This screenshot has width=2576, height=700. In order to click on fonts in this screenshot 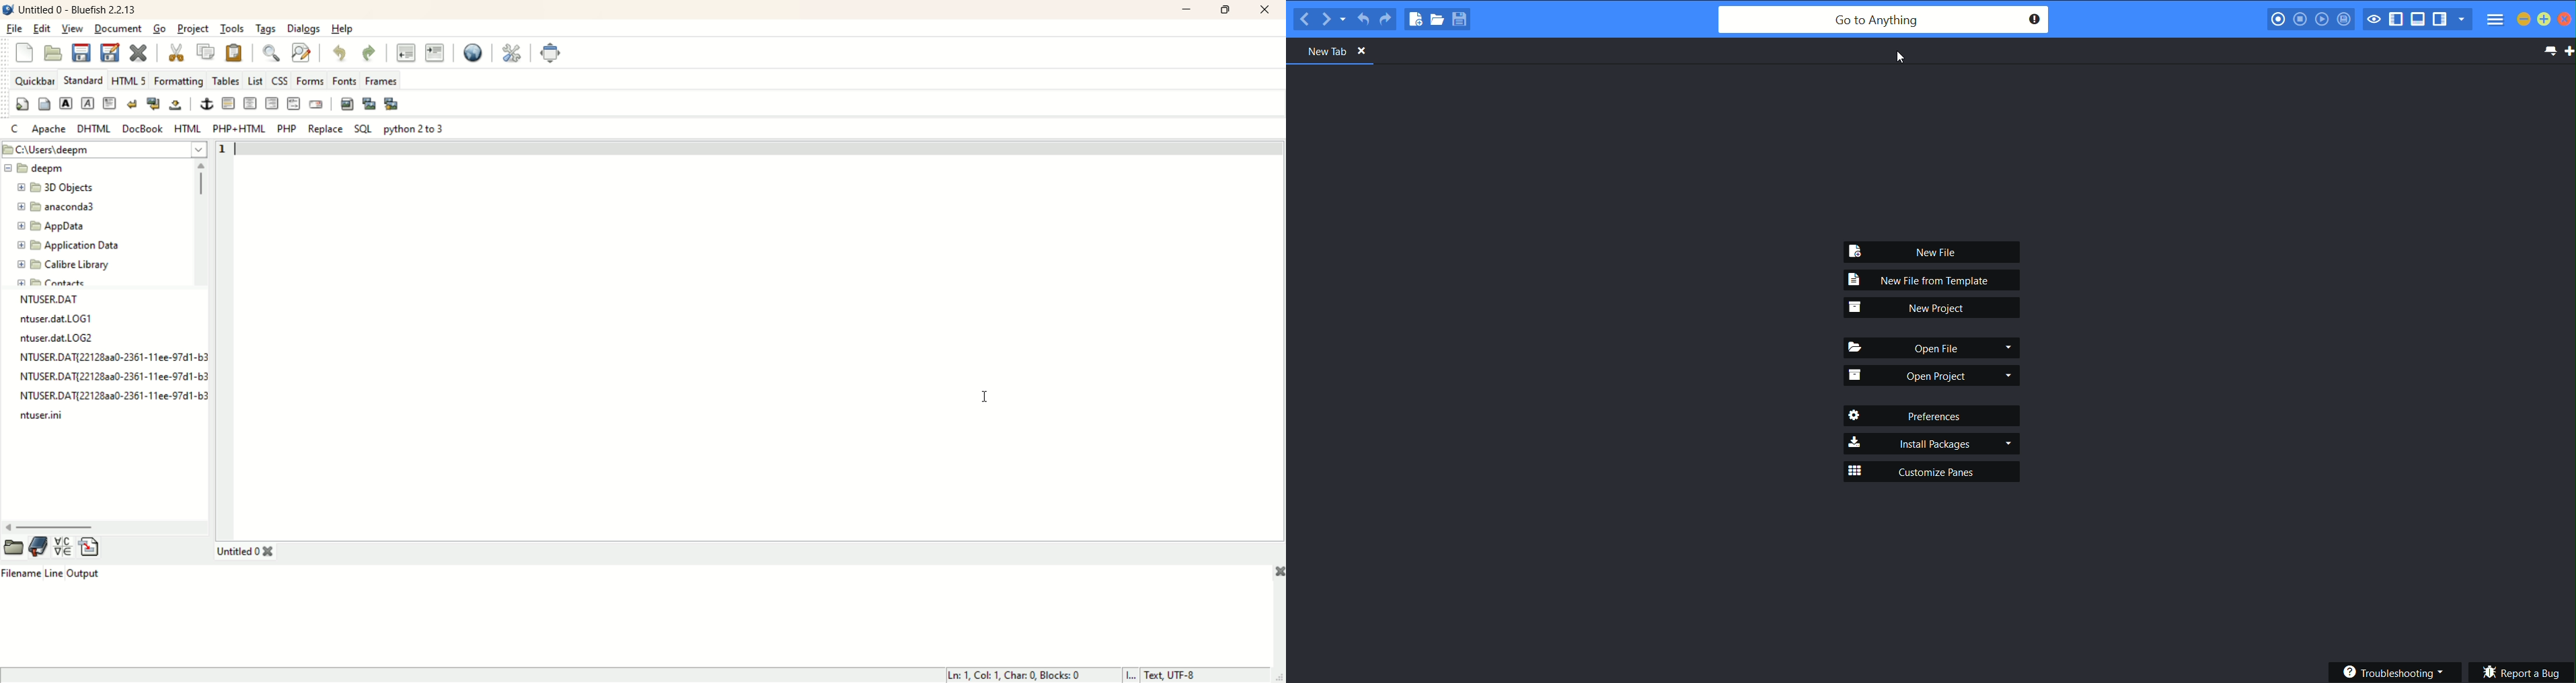, I will do `click(344, 80)`.